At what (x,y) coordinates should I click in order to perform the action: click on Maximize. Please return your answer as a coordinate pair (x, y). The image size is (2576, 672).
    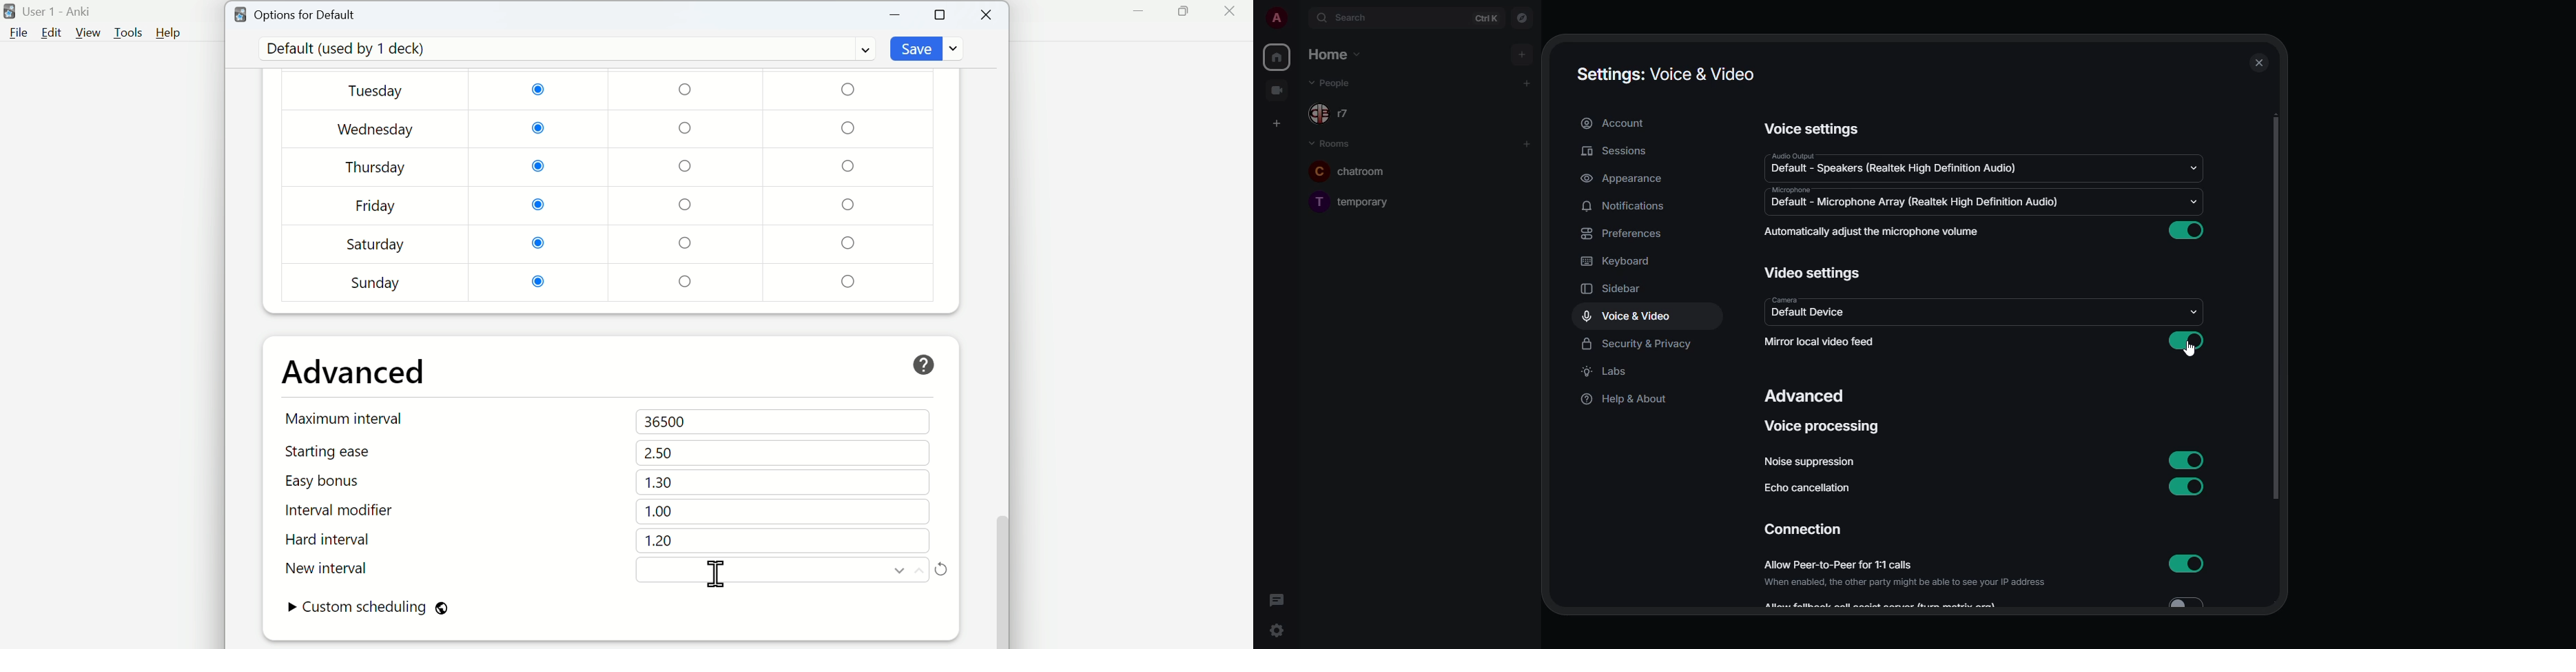
    Looking at the image, I should click on (941, 14).